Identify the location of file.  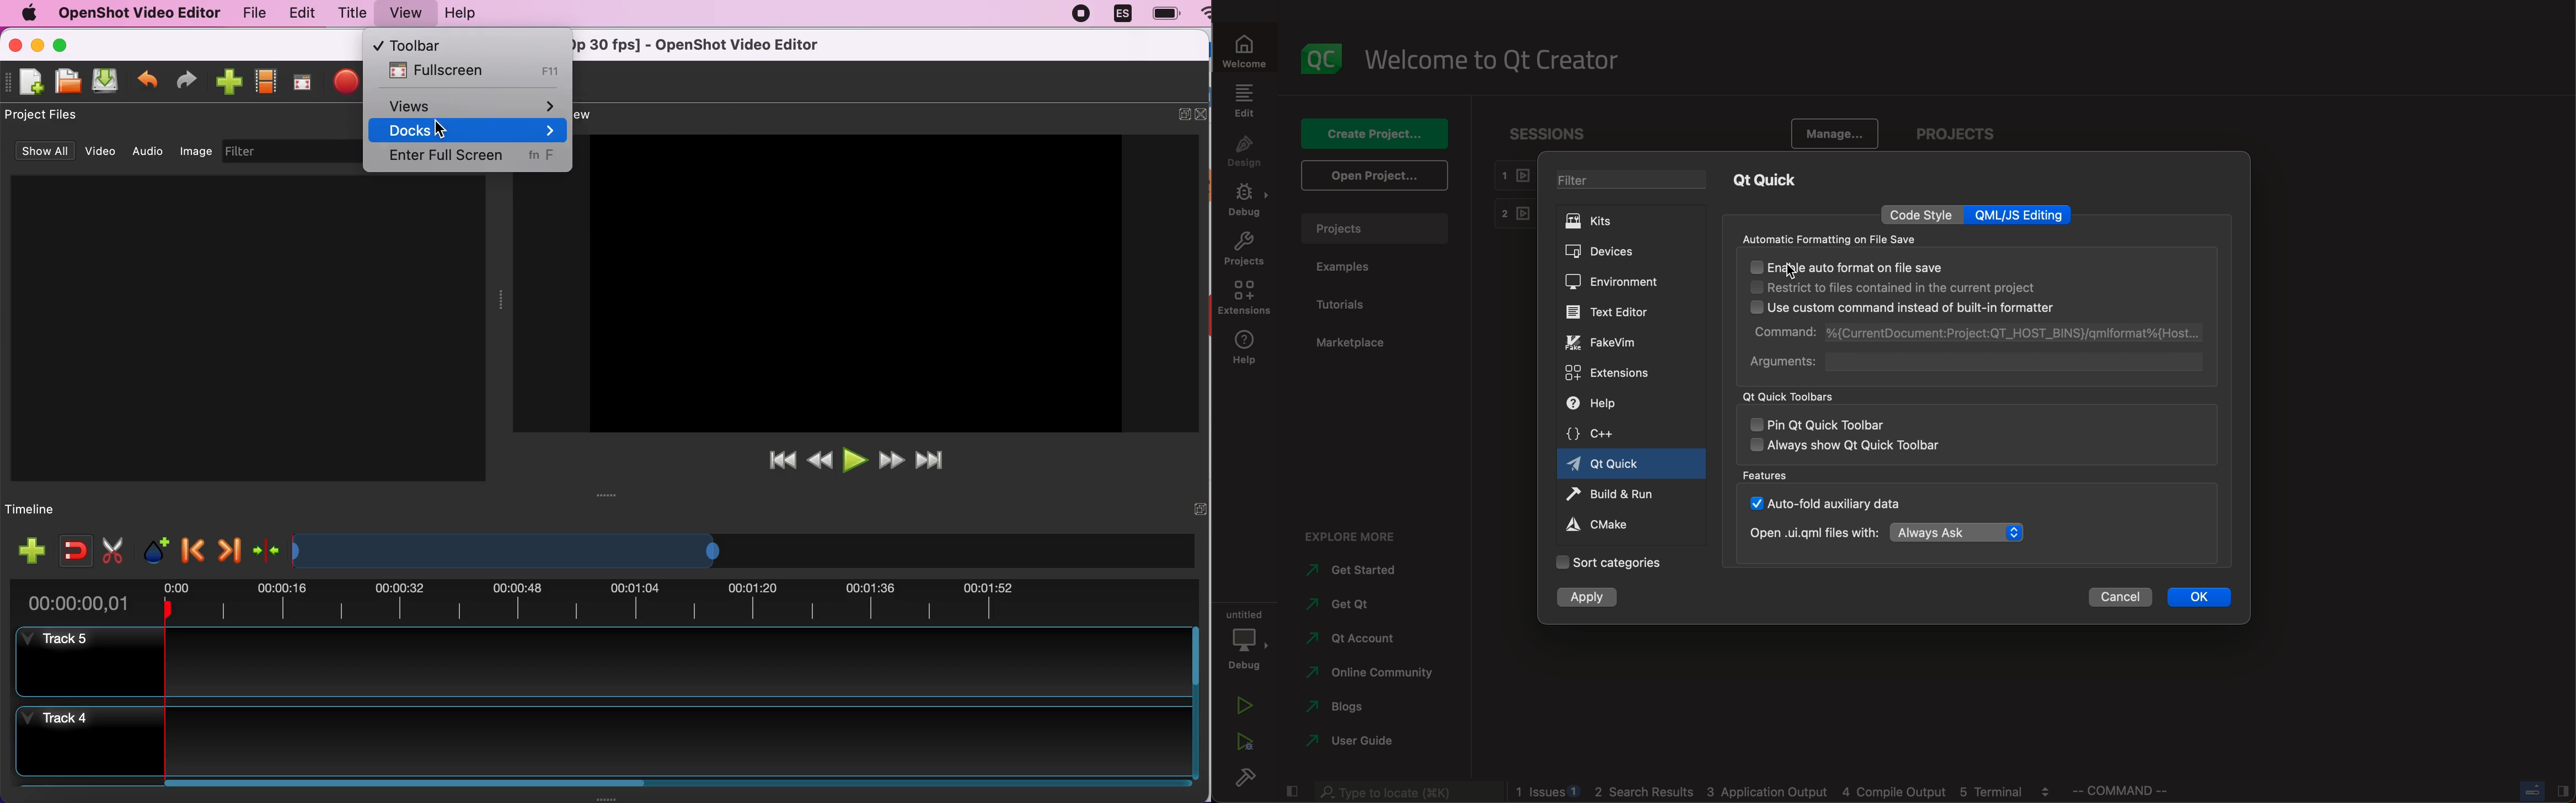
(249, 13).